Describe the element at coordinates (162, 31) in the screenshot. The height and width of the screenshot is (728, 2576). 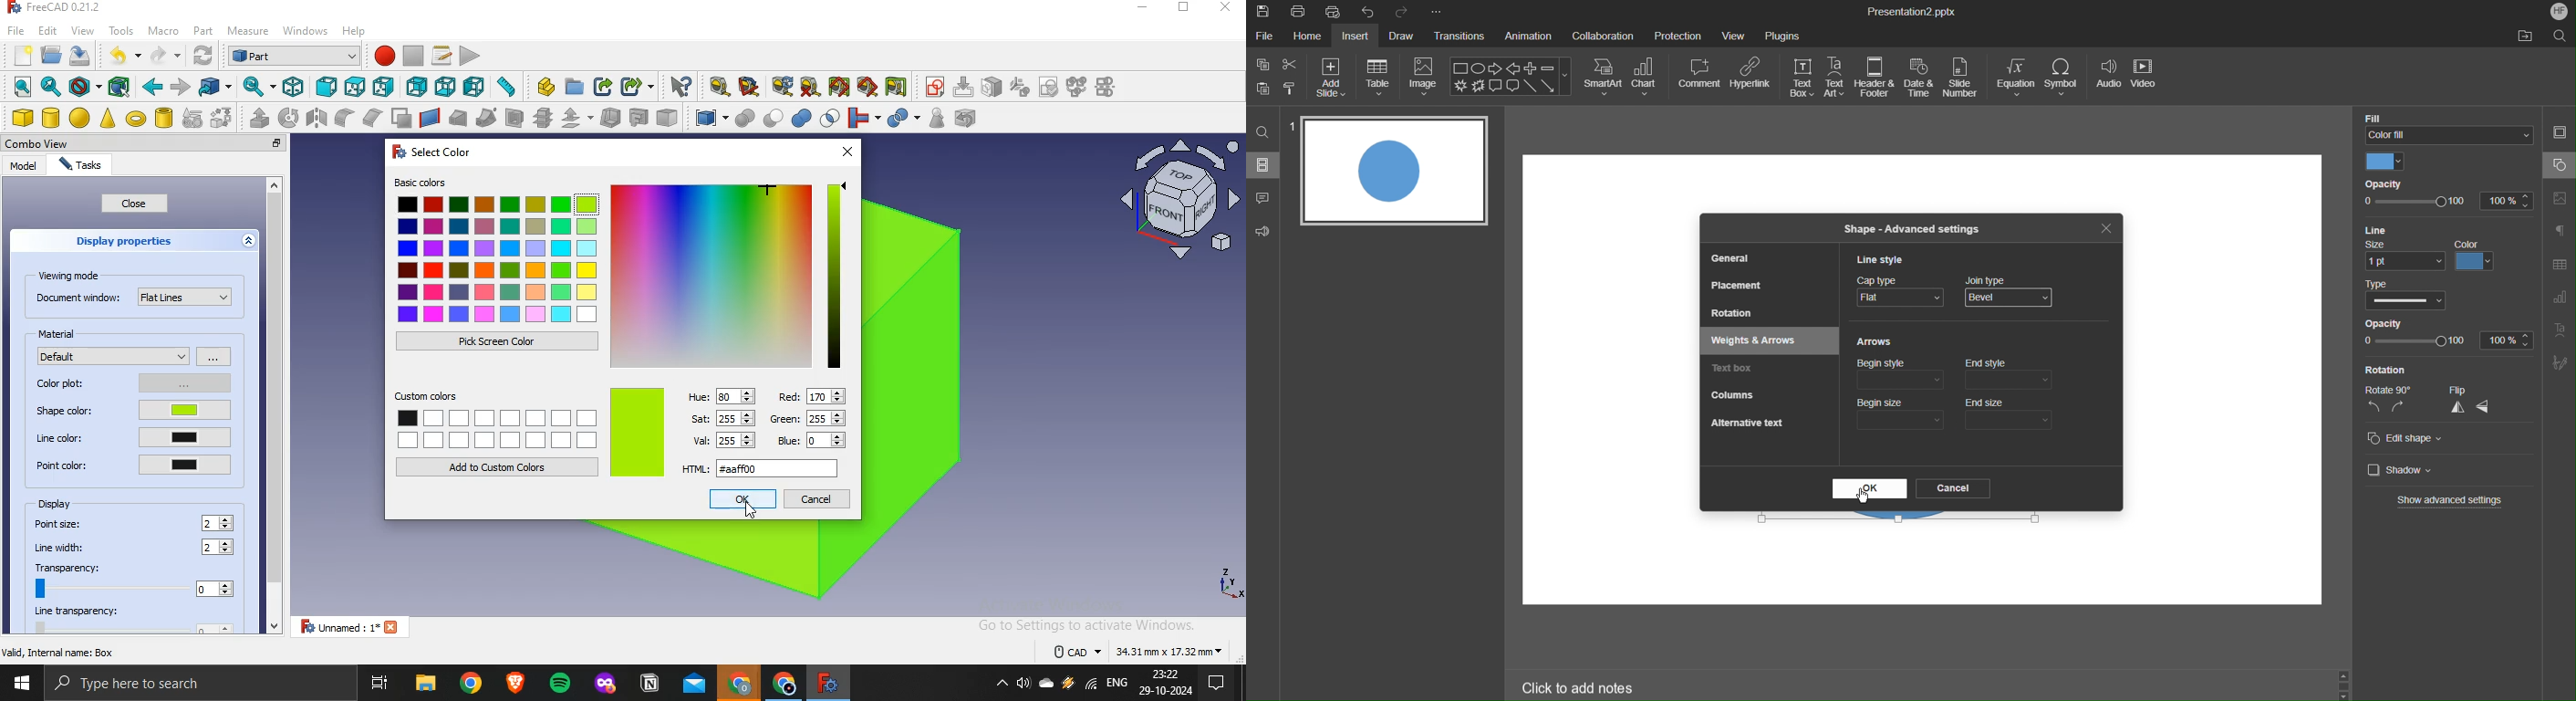
I see `macro` at that location.